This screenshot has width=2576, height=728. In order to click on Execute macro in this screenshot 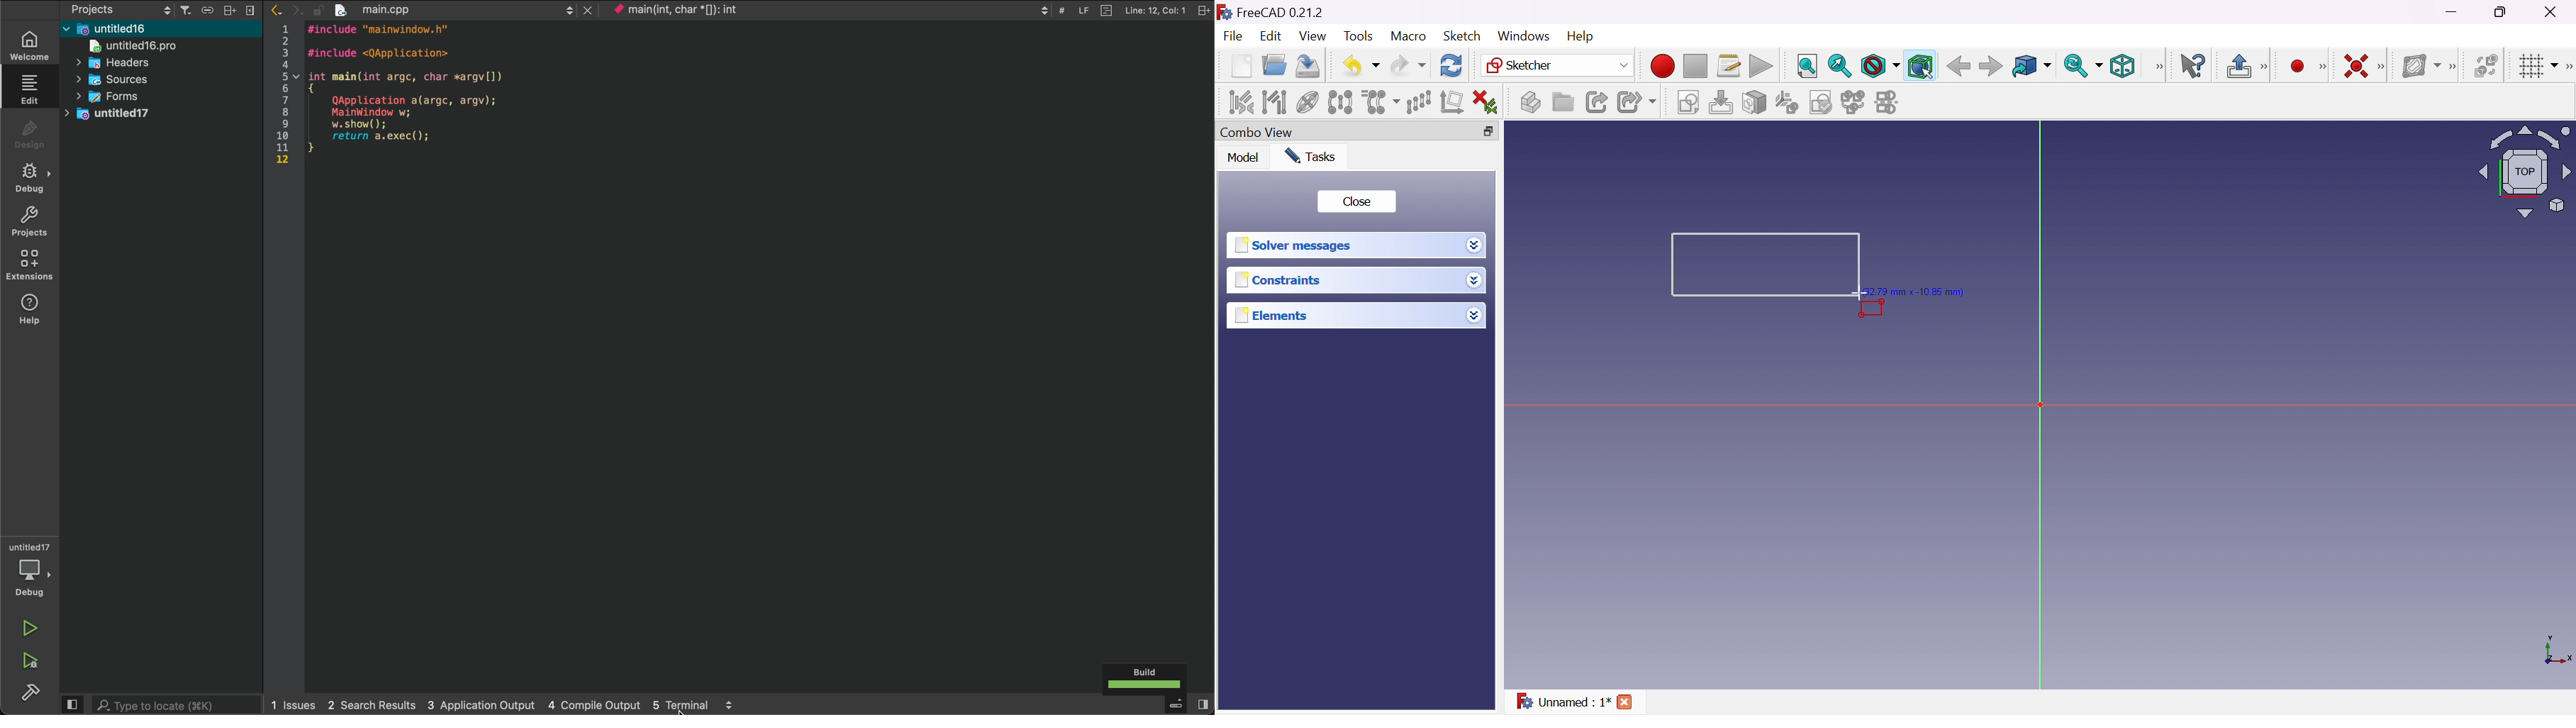, I will do `click(1761, 67)`.